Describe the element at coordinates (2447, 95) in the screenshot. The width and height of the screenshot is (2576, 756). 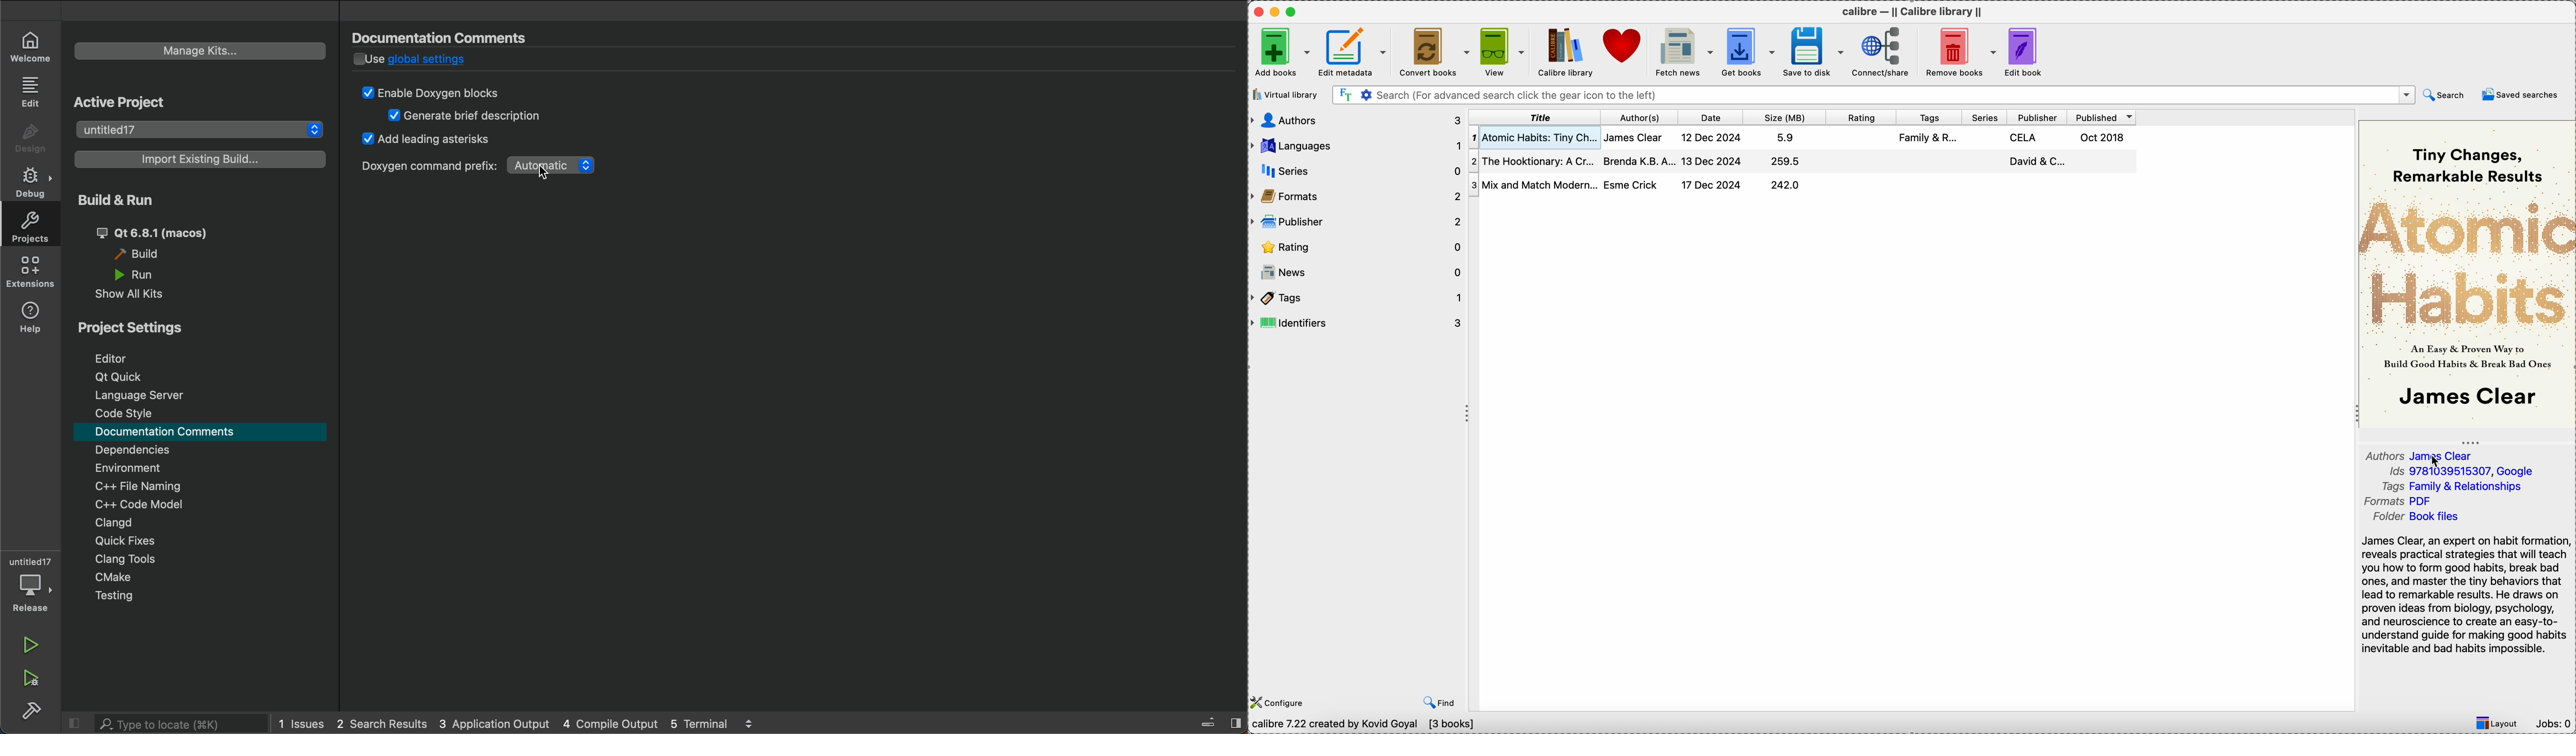
I see `search` at that location.